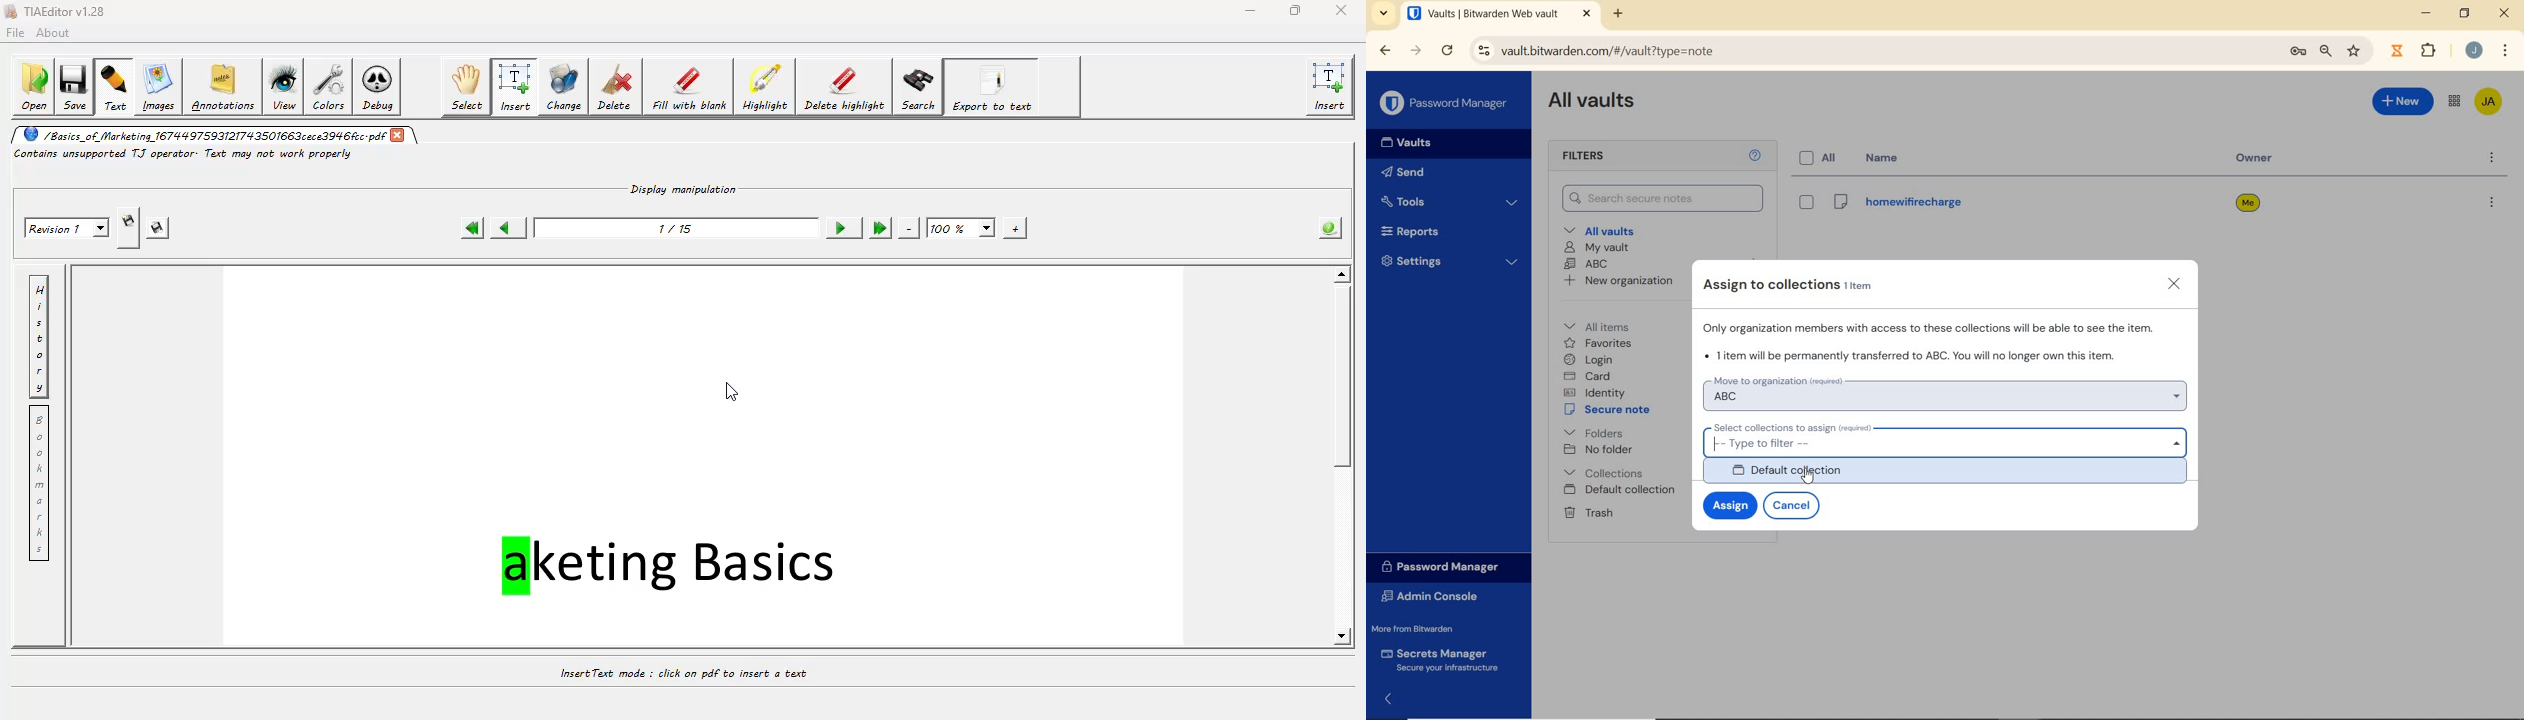 The height and width of the screenshot is (728, 2548). What do you see at coordinates (1887, 157) in the screenshot?
I see `name` at bounding box center [1887, 157].